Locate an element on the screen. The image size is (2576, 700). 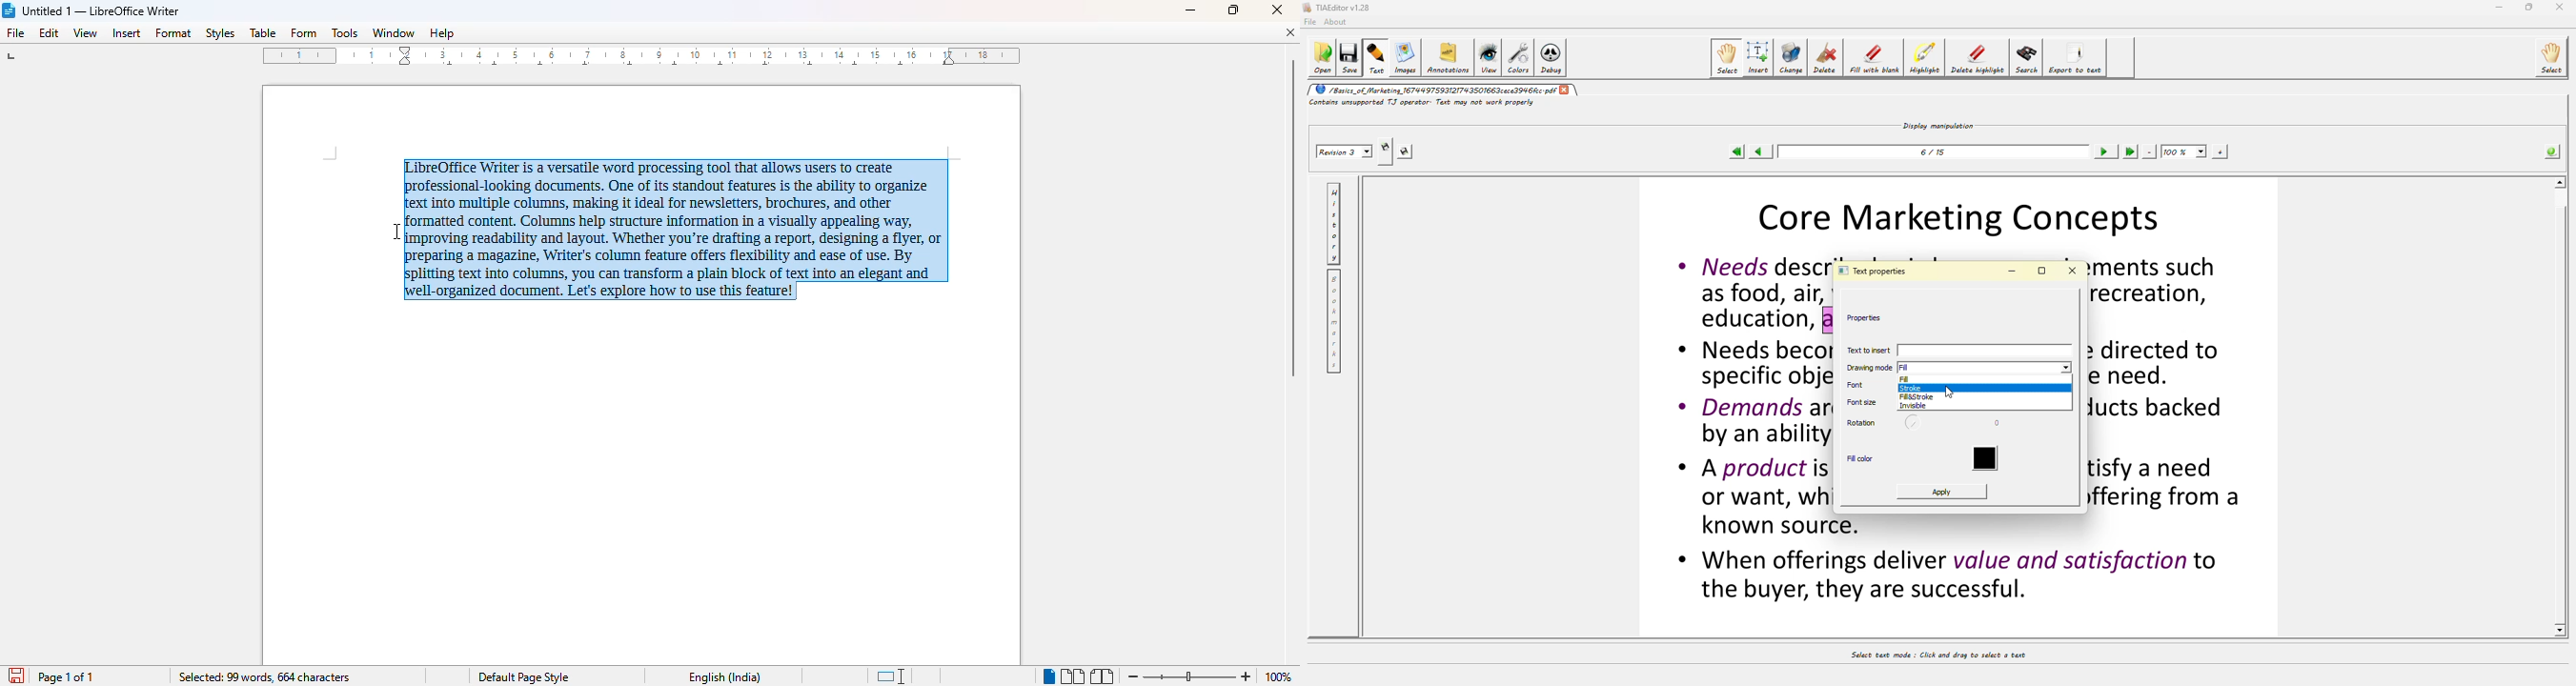
fill is located at coordinates (1912, 368).